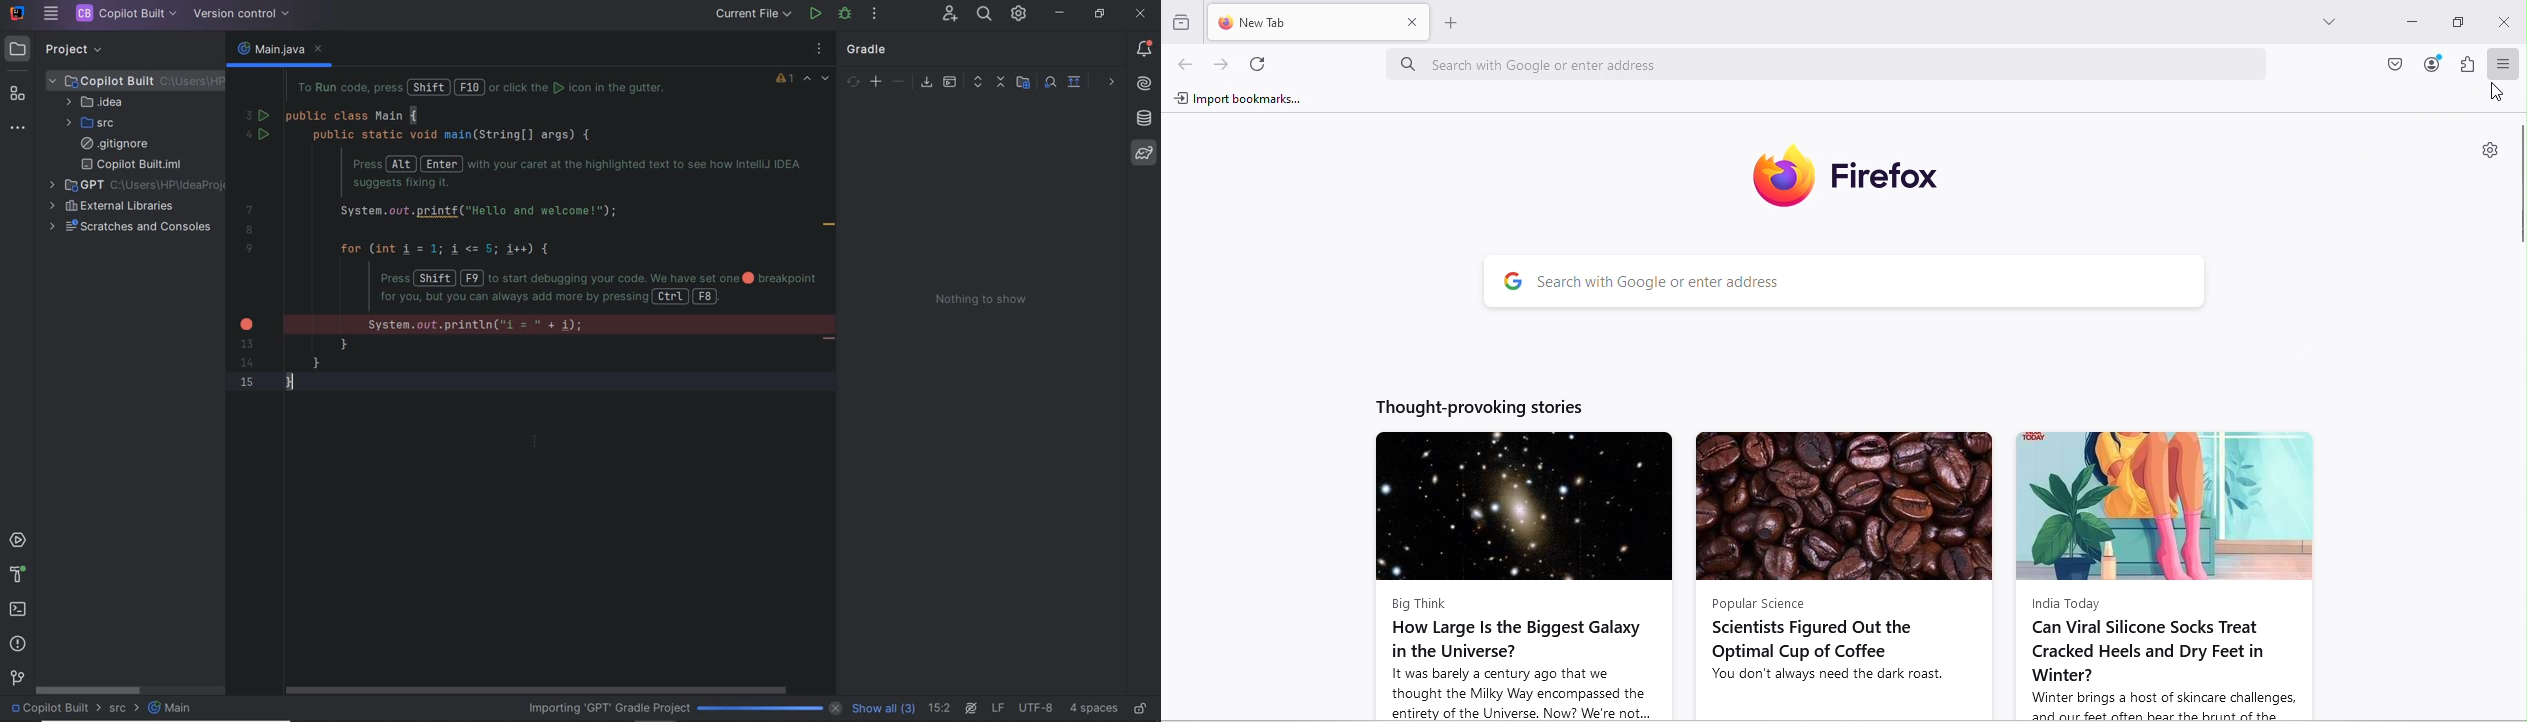  Describe the element at coordinates (250, 248) in the screenshot. I see `9` at that location.